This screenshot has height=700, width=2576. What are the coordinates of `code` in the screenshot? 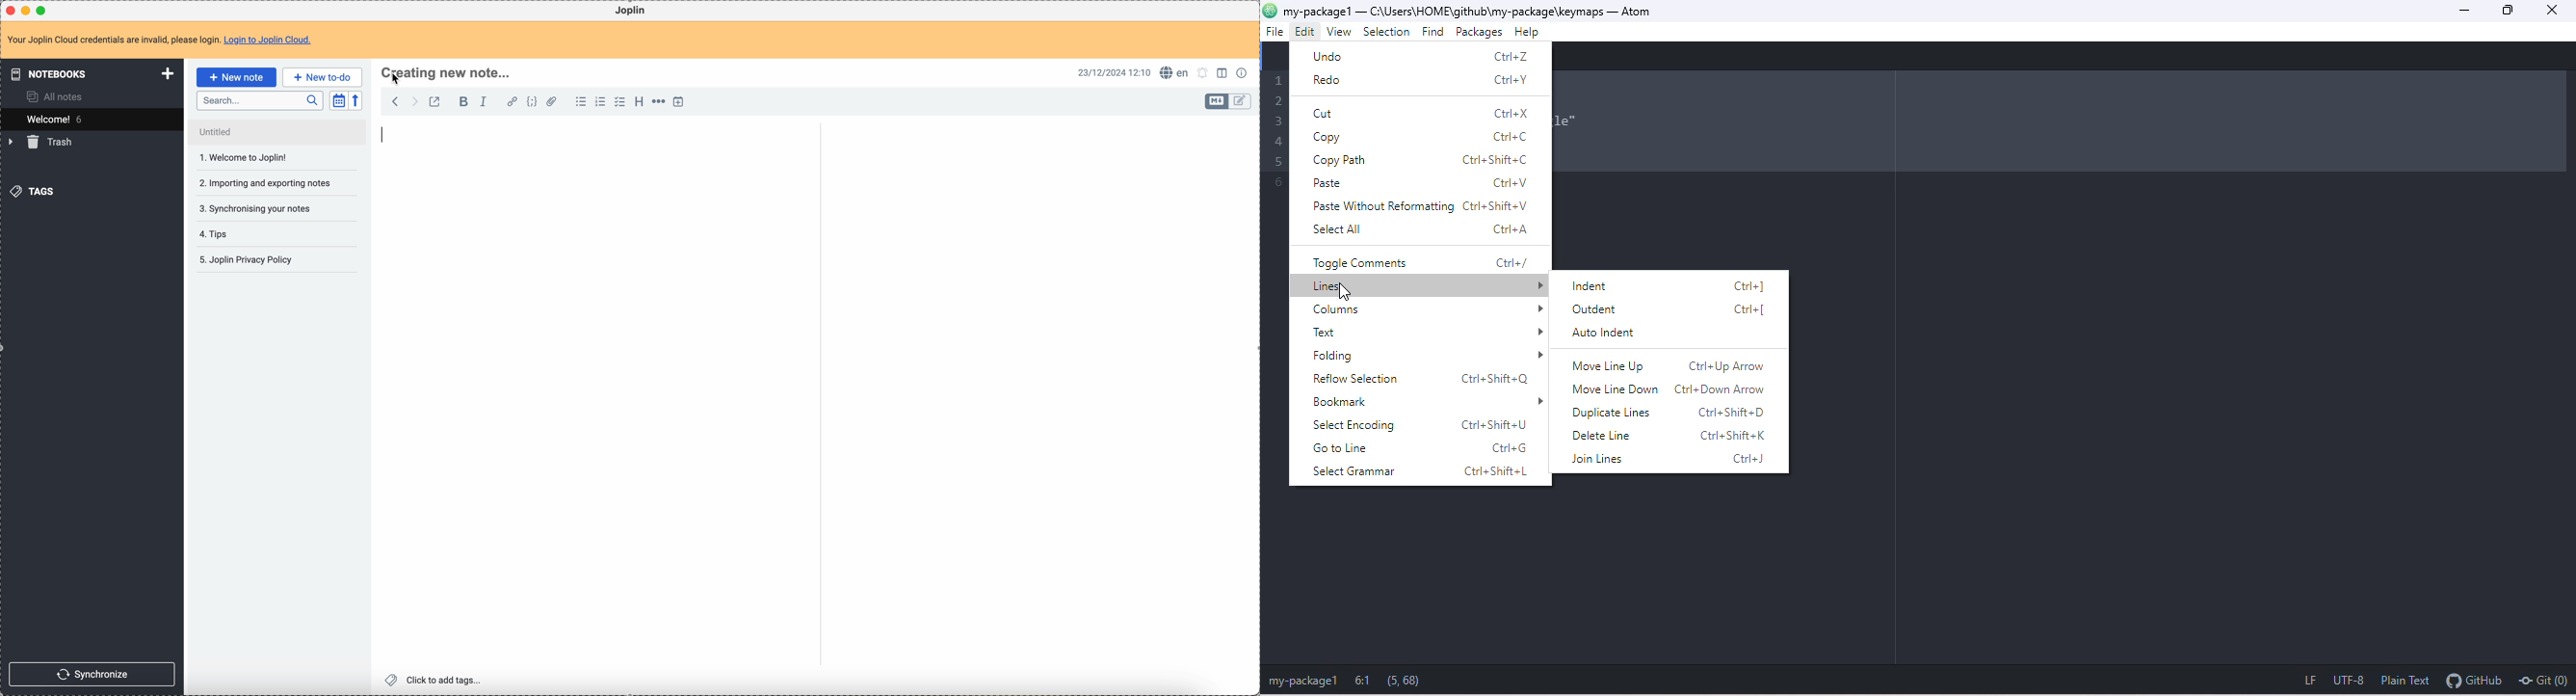 It's located at (532, 102).